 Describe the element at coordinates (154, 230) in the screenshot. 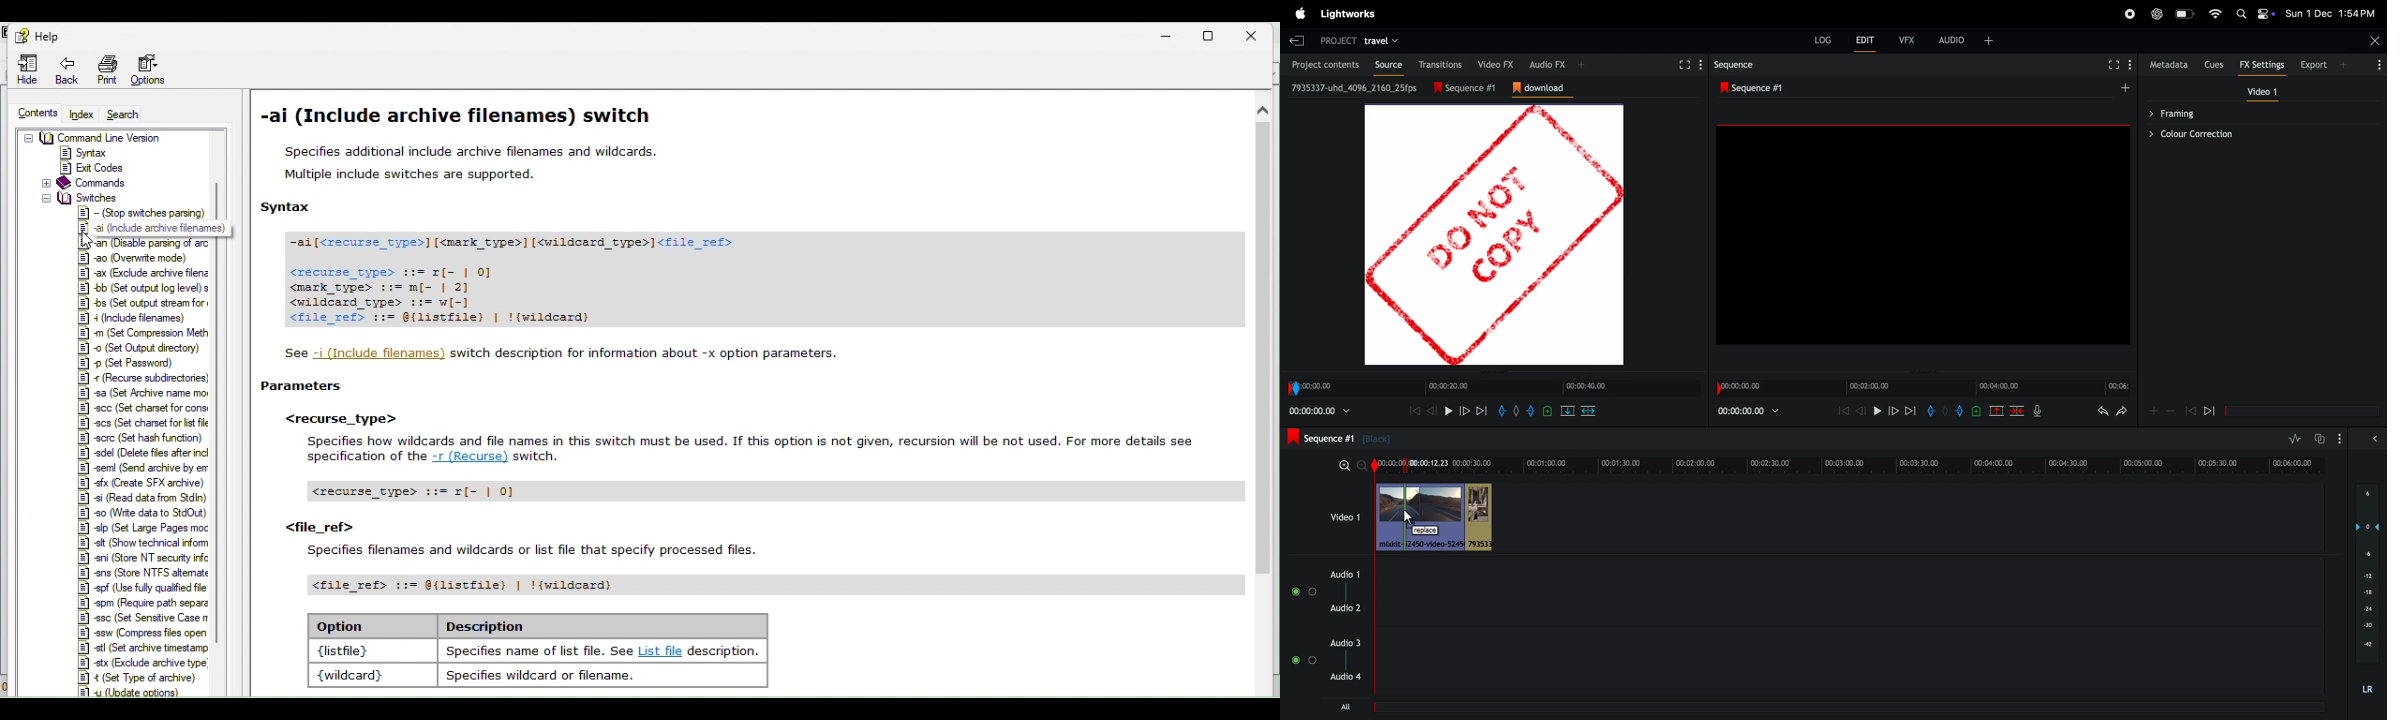

I see `J. 9 (include archive filenames)` at that location.